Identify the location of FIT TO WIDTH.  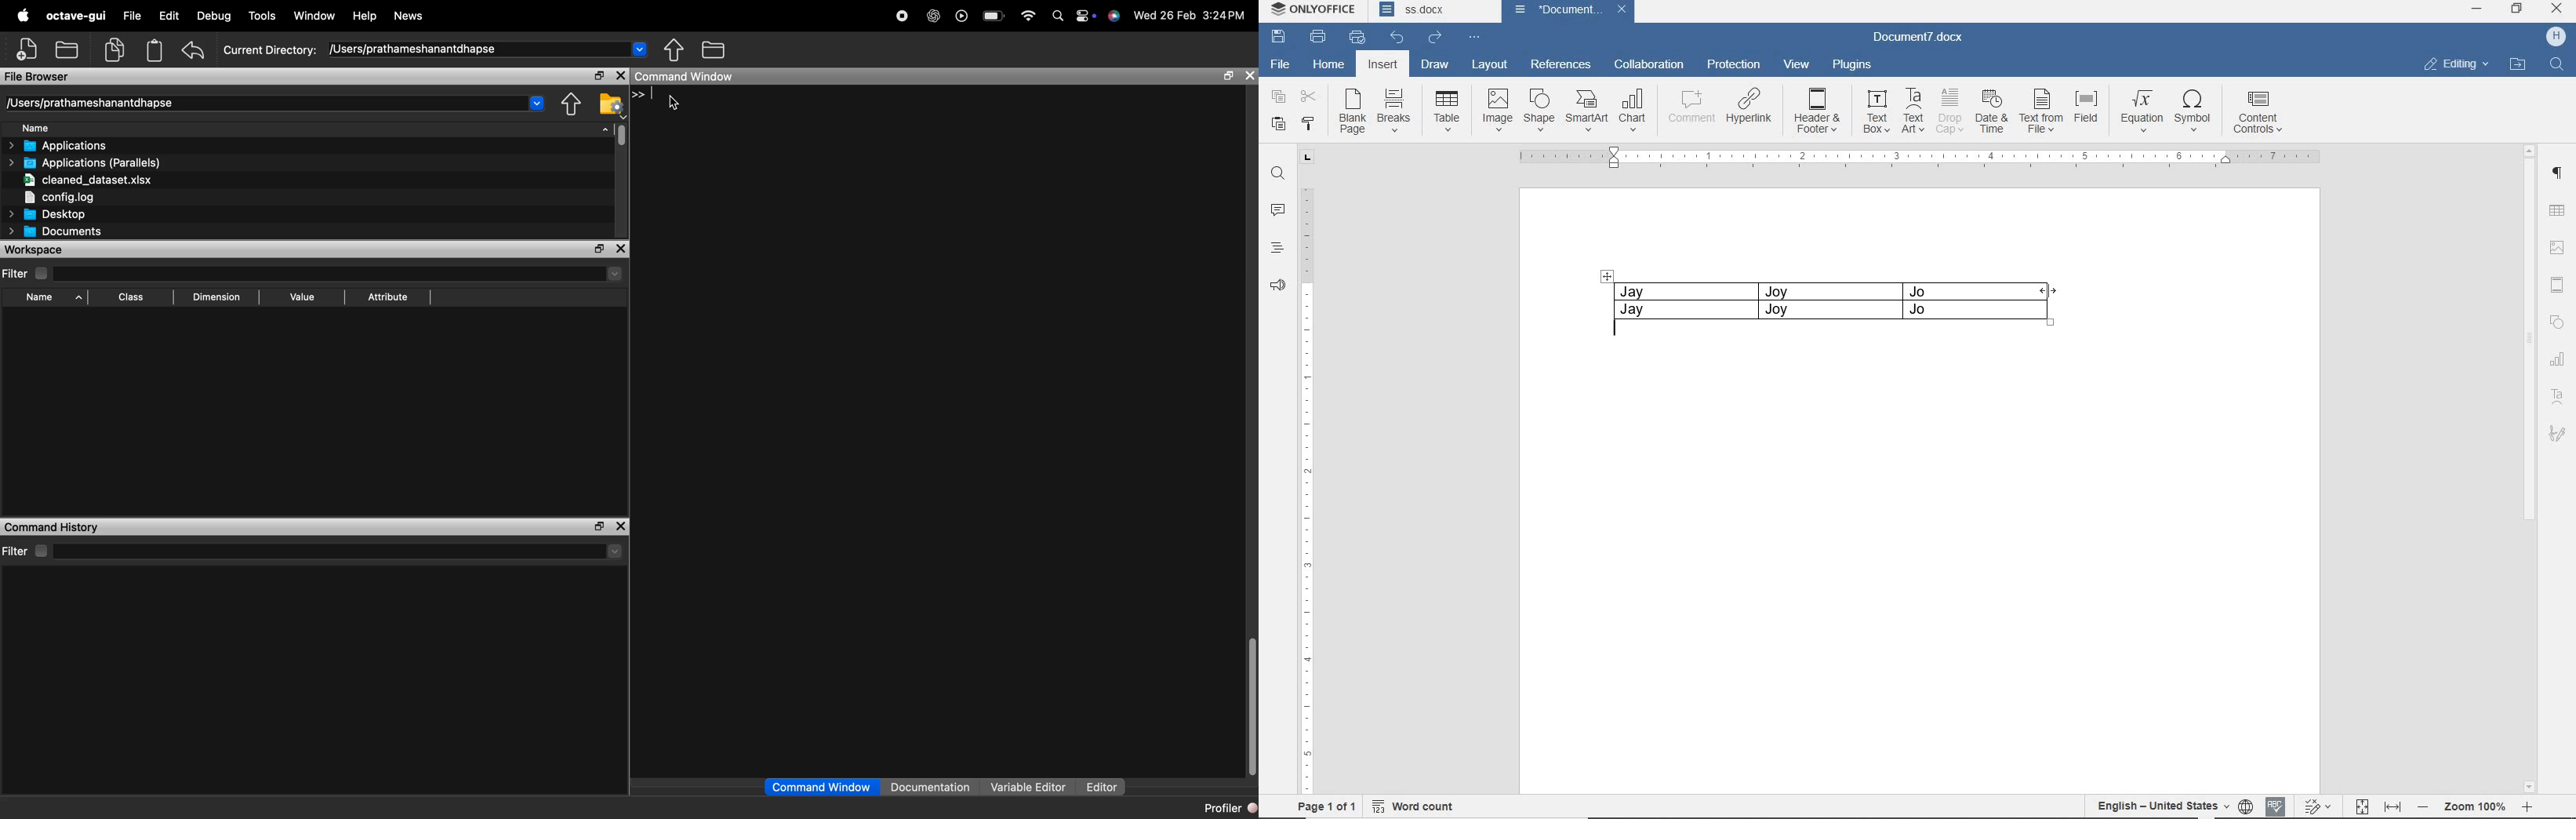
(2393, 804).